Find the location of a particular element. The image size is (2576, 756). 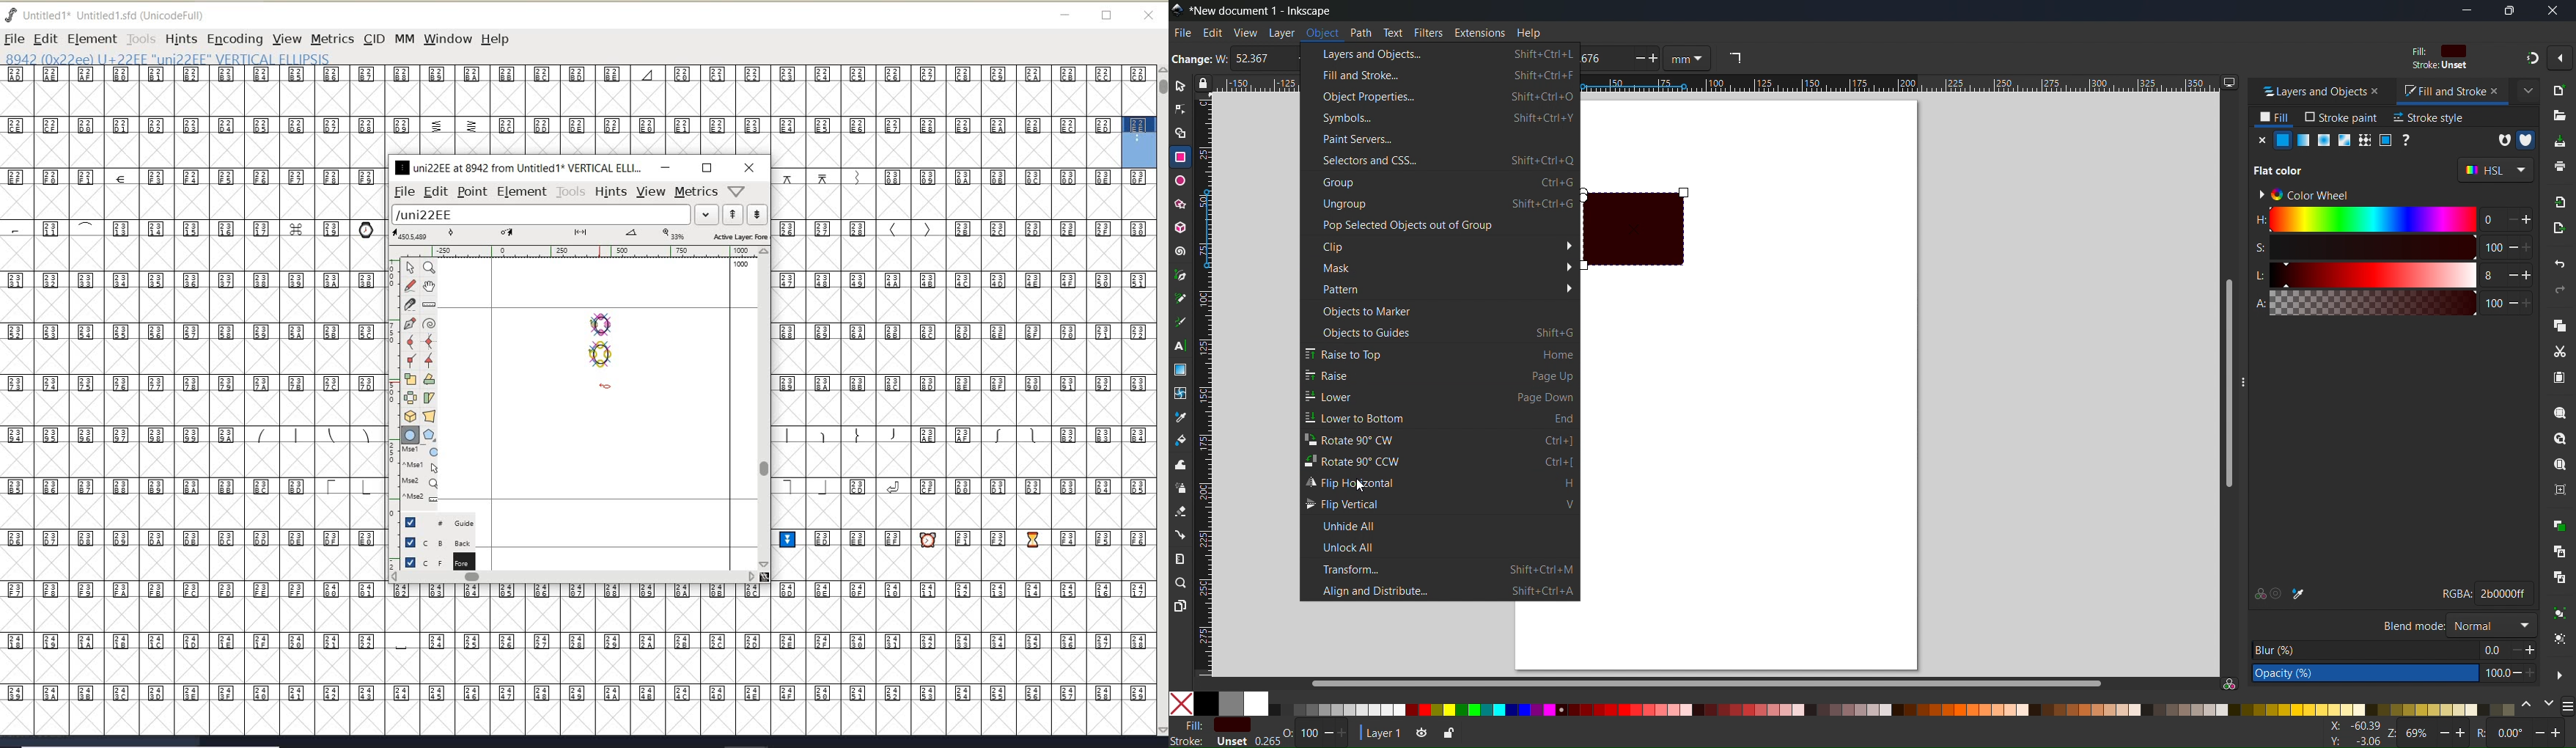

file is located at coordinates (402, 192).